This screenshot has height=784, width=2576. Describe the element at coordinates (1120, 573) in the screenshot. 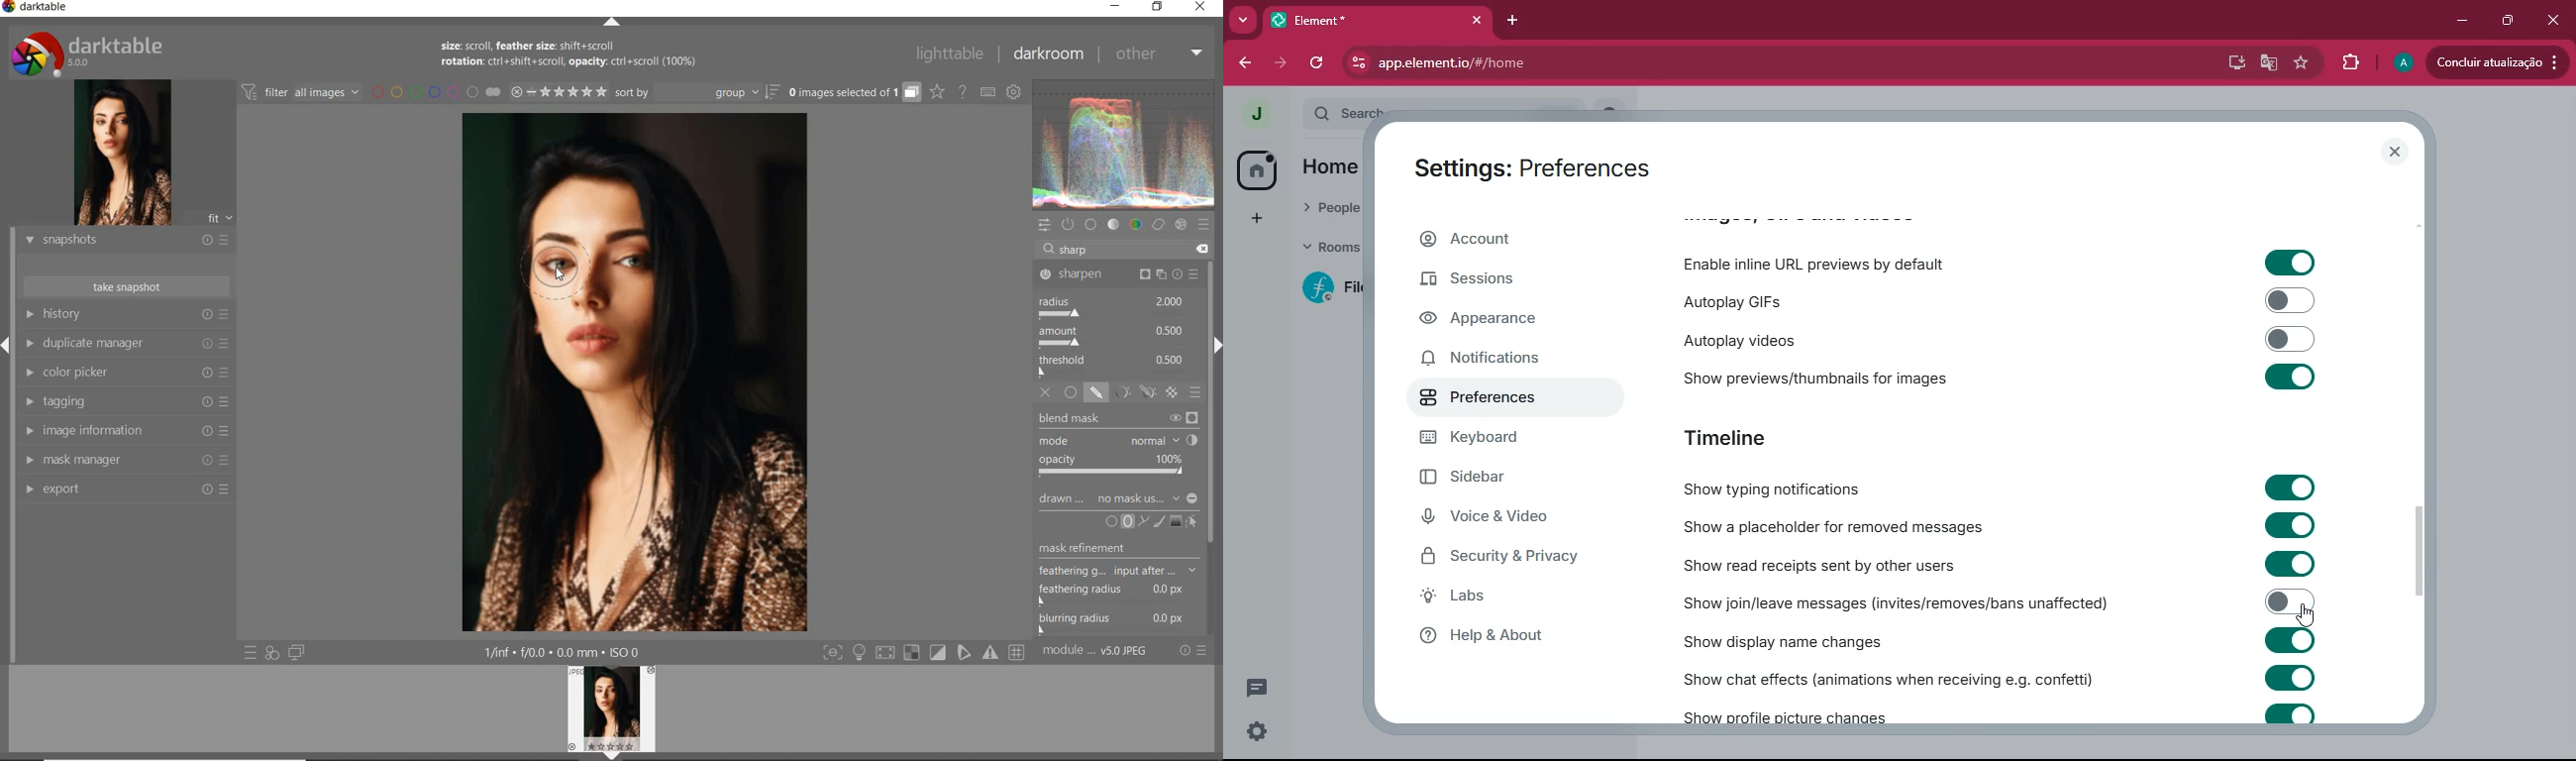

I see `mask refinement options` at that location.